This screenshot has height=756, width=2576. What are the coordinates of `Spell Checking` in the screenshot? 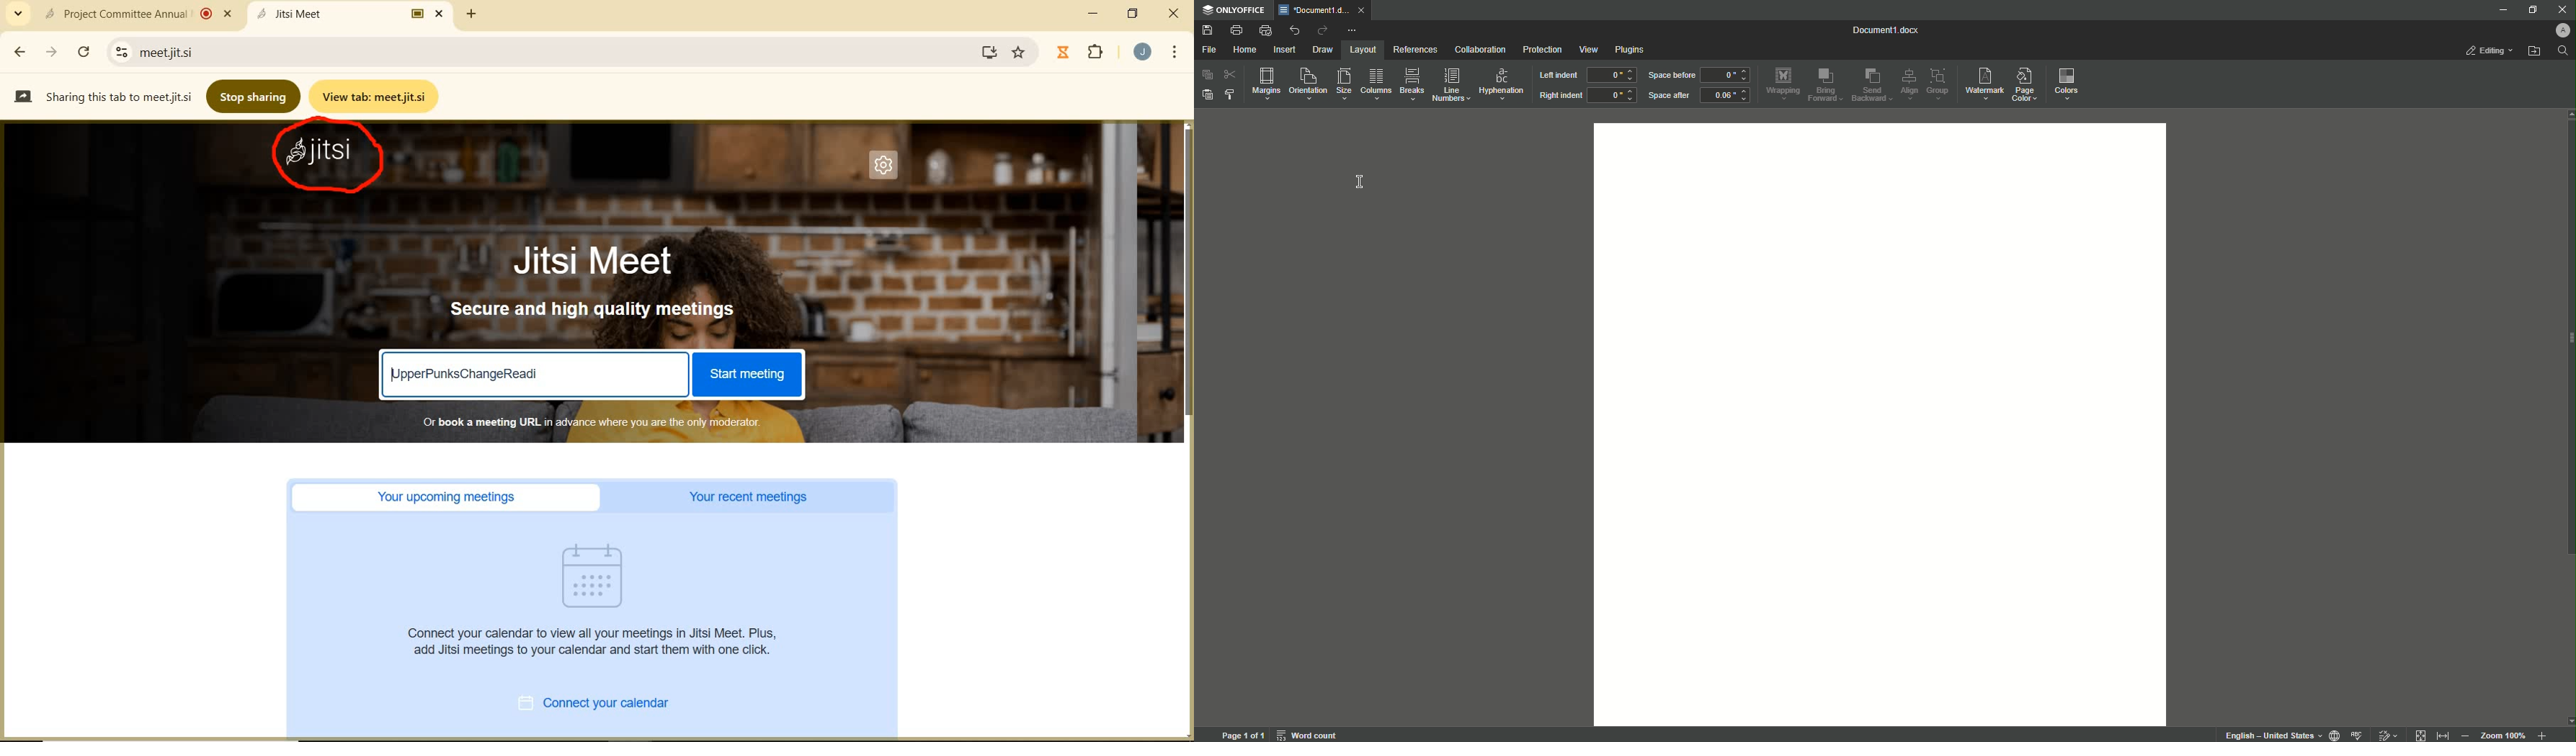 It's located at (2358, 734).